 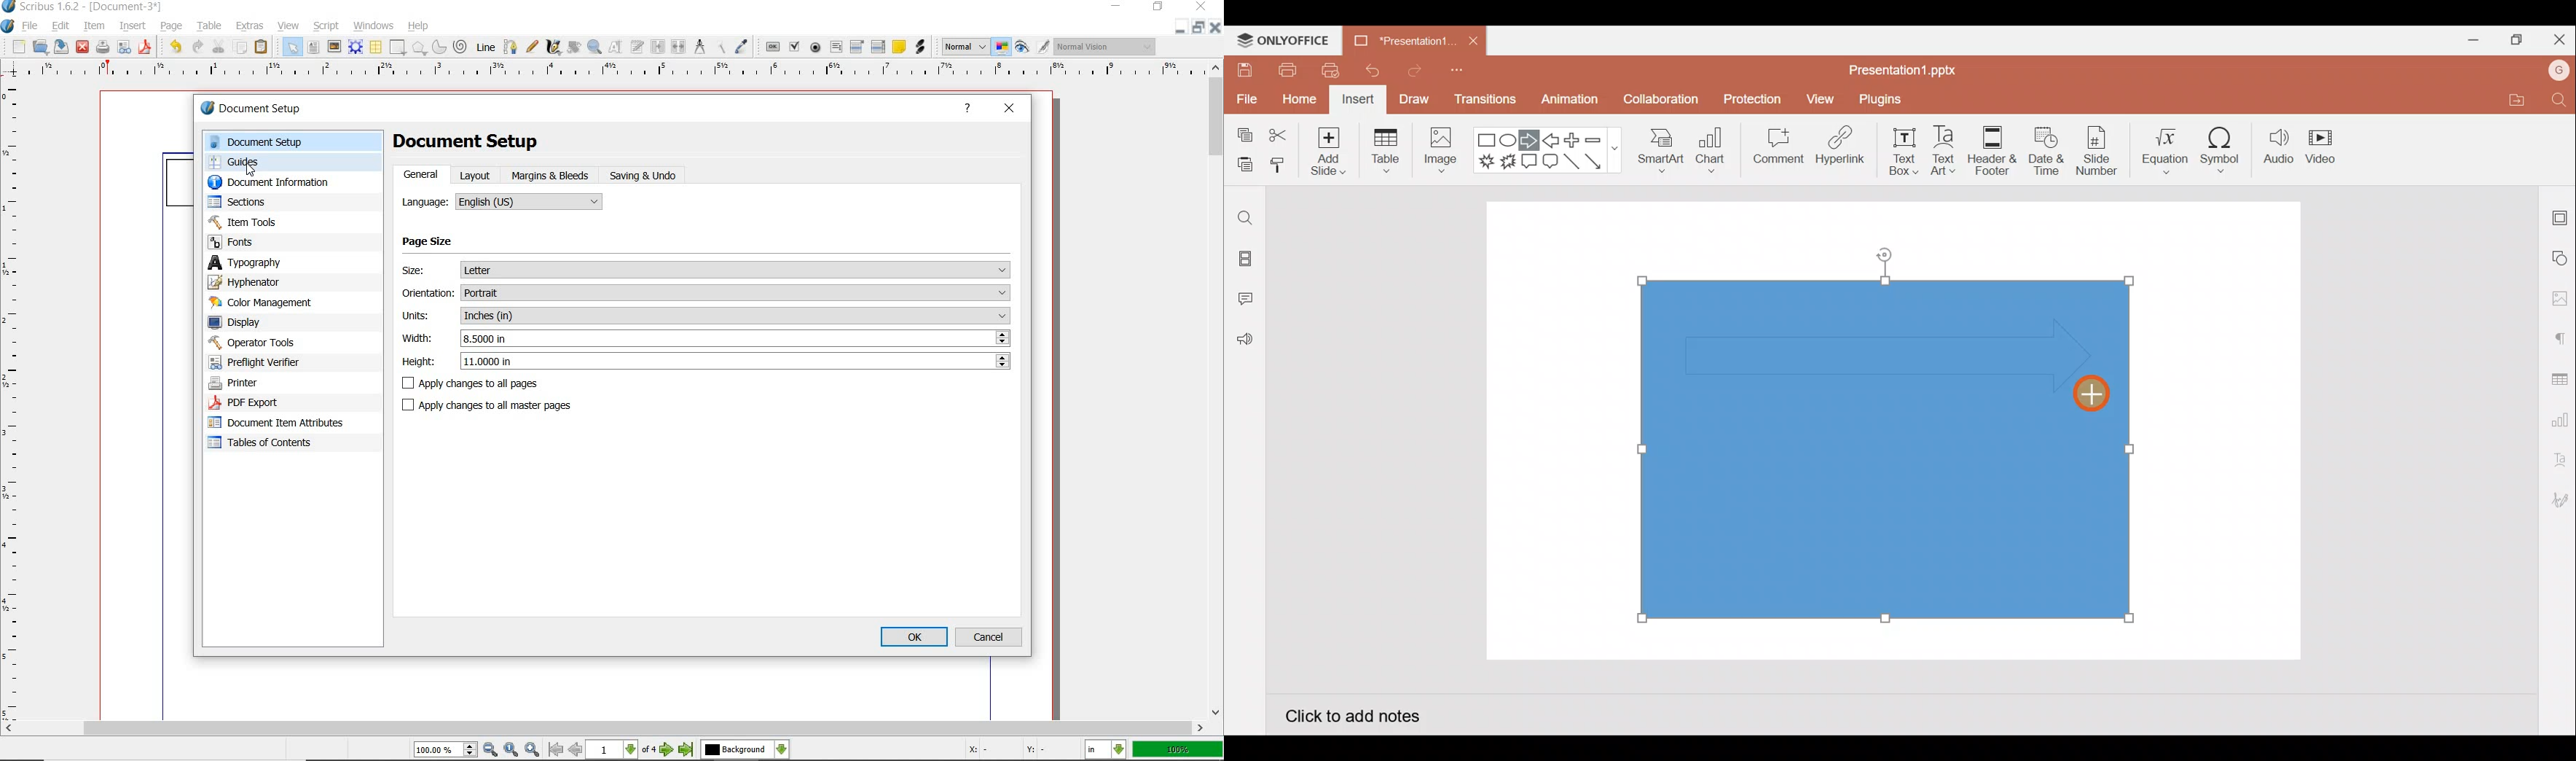 I want to click on select, so click(x=294, y=50).